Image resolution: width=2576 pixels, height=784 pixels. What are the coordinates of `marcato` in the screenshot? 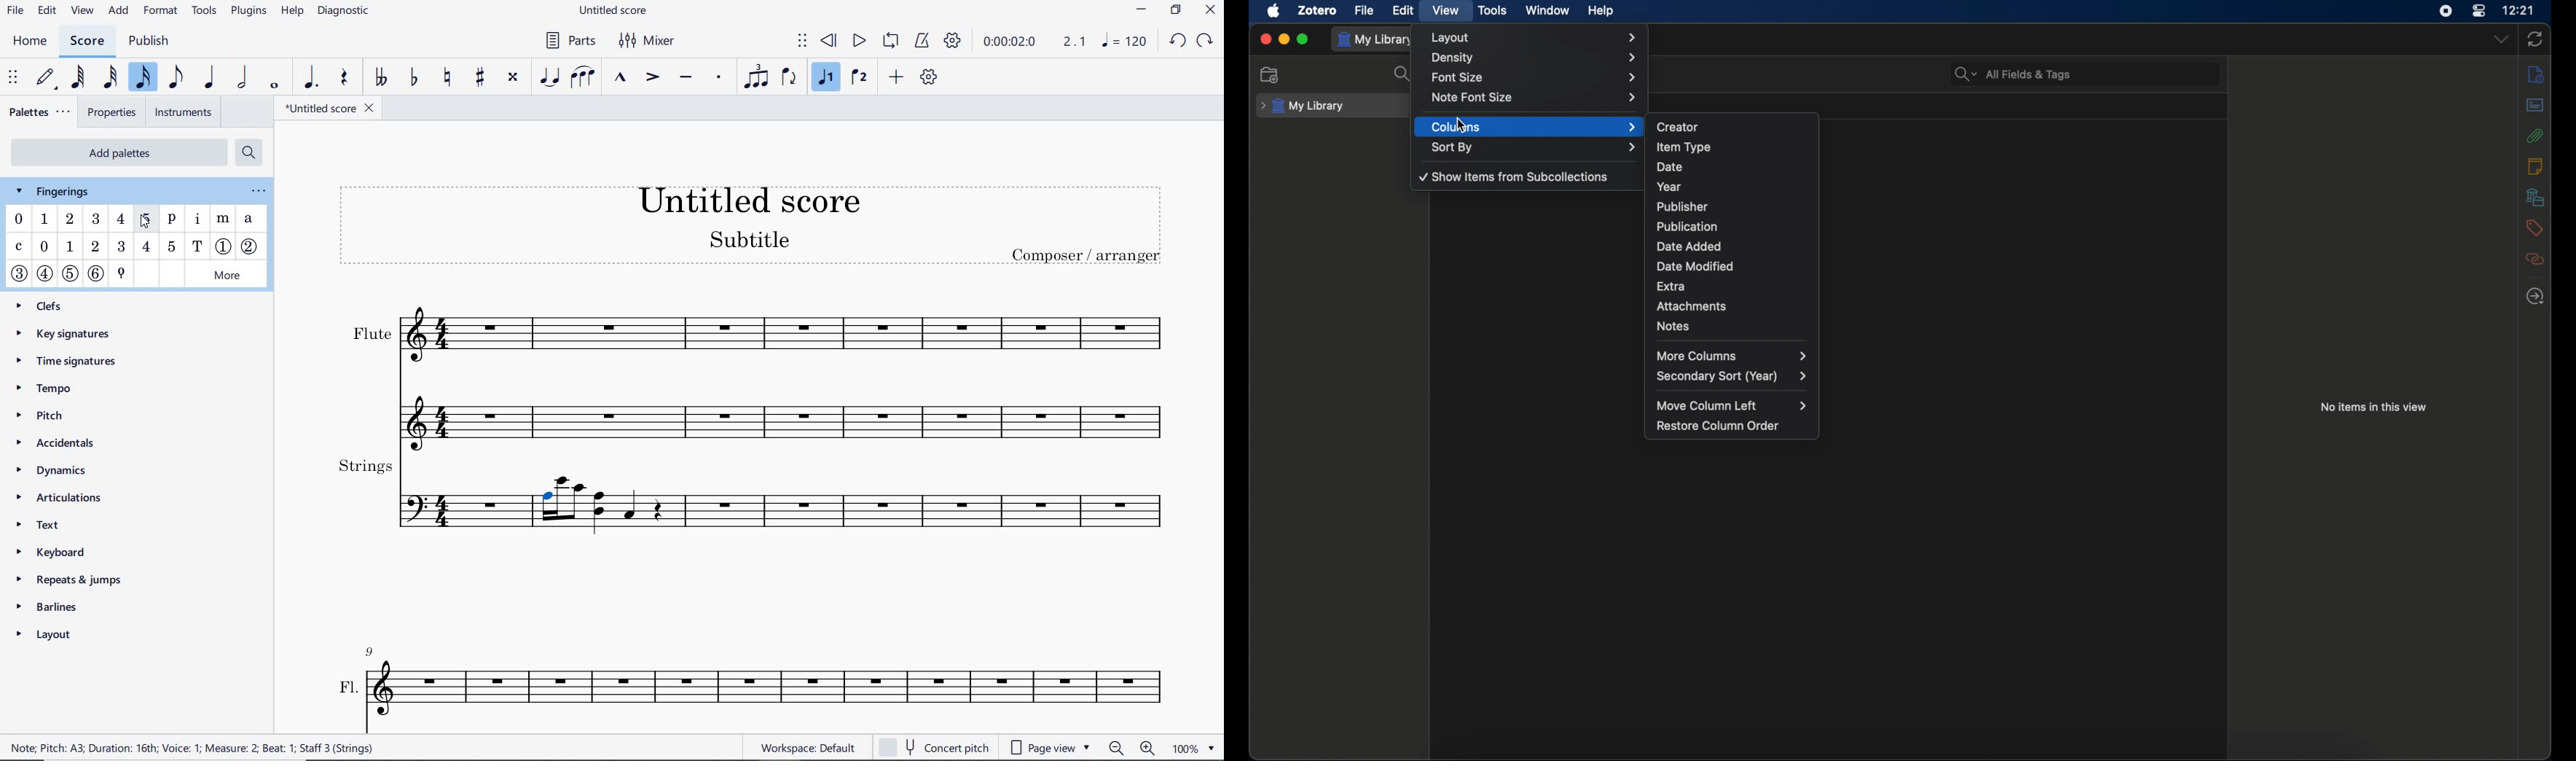 It's located at (622, 79).